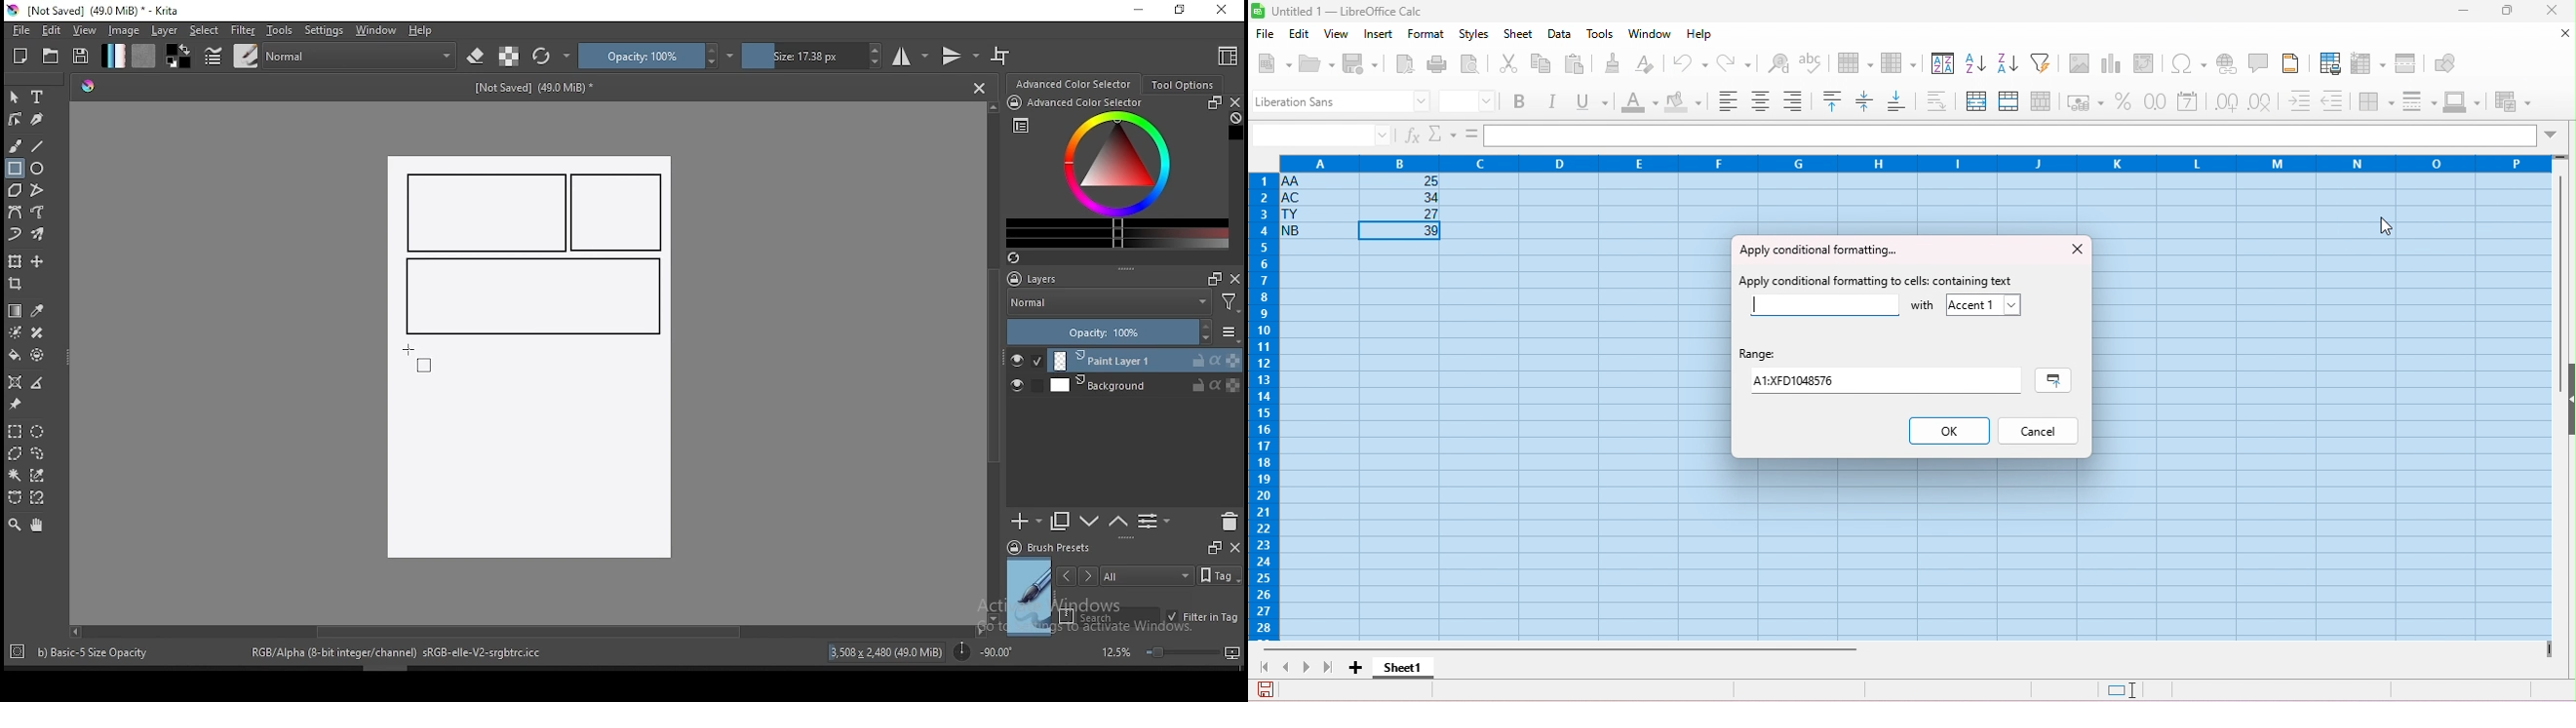 The image size is (2576, 728). Describe the element at coordinates (17, 332) in the screenshot. I see `colorize mask tool` at that location.